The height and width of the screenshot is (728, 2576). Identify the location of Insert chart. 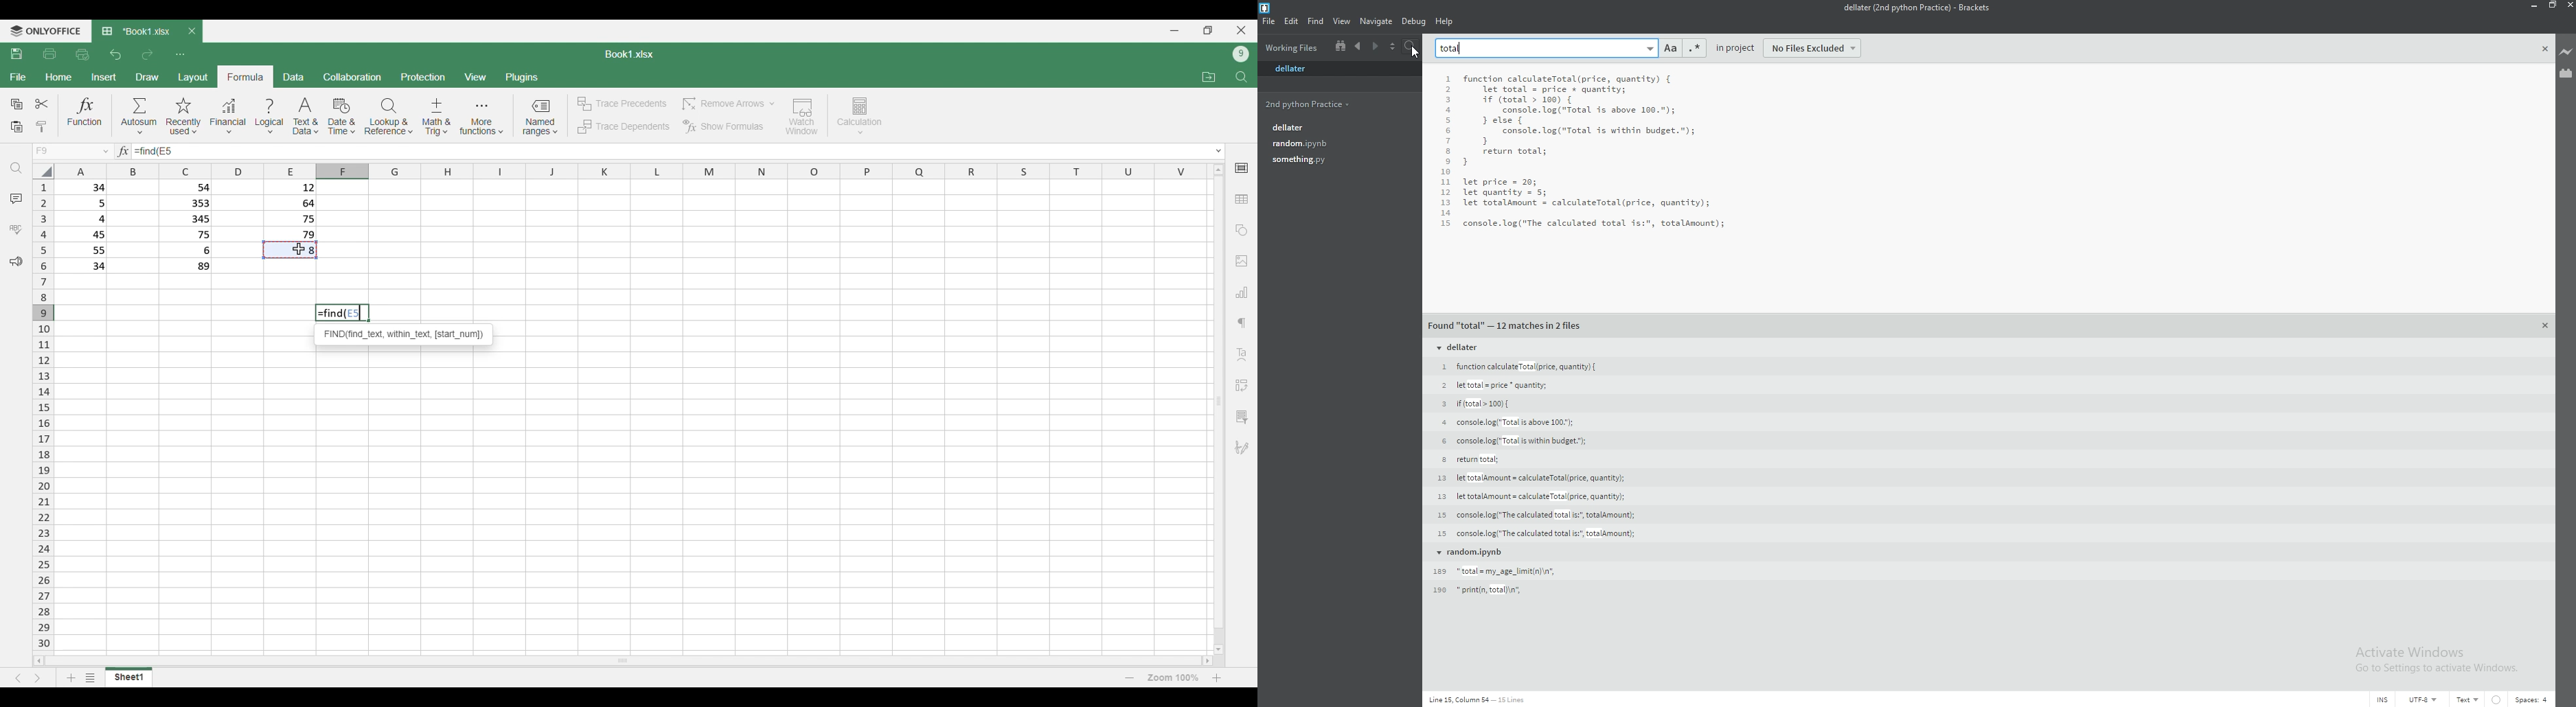
(1242, 292).